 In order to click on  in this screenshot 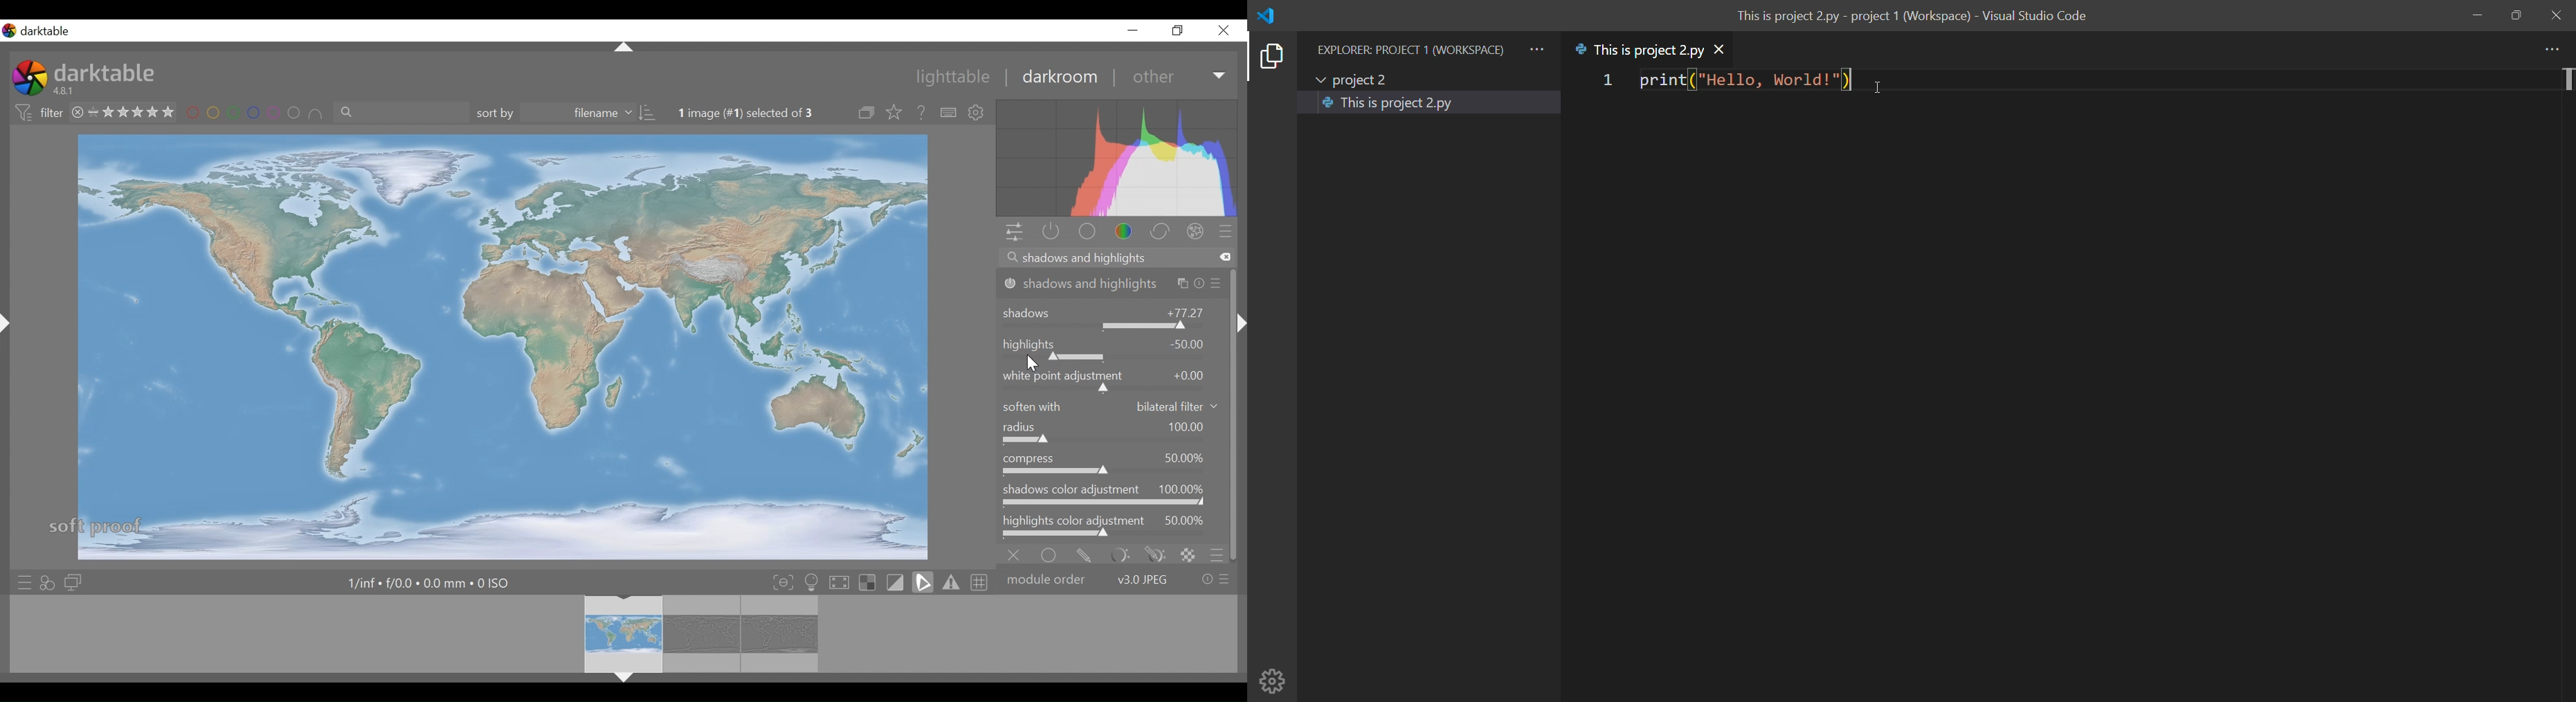, I will do `click(621, 48)`.